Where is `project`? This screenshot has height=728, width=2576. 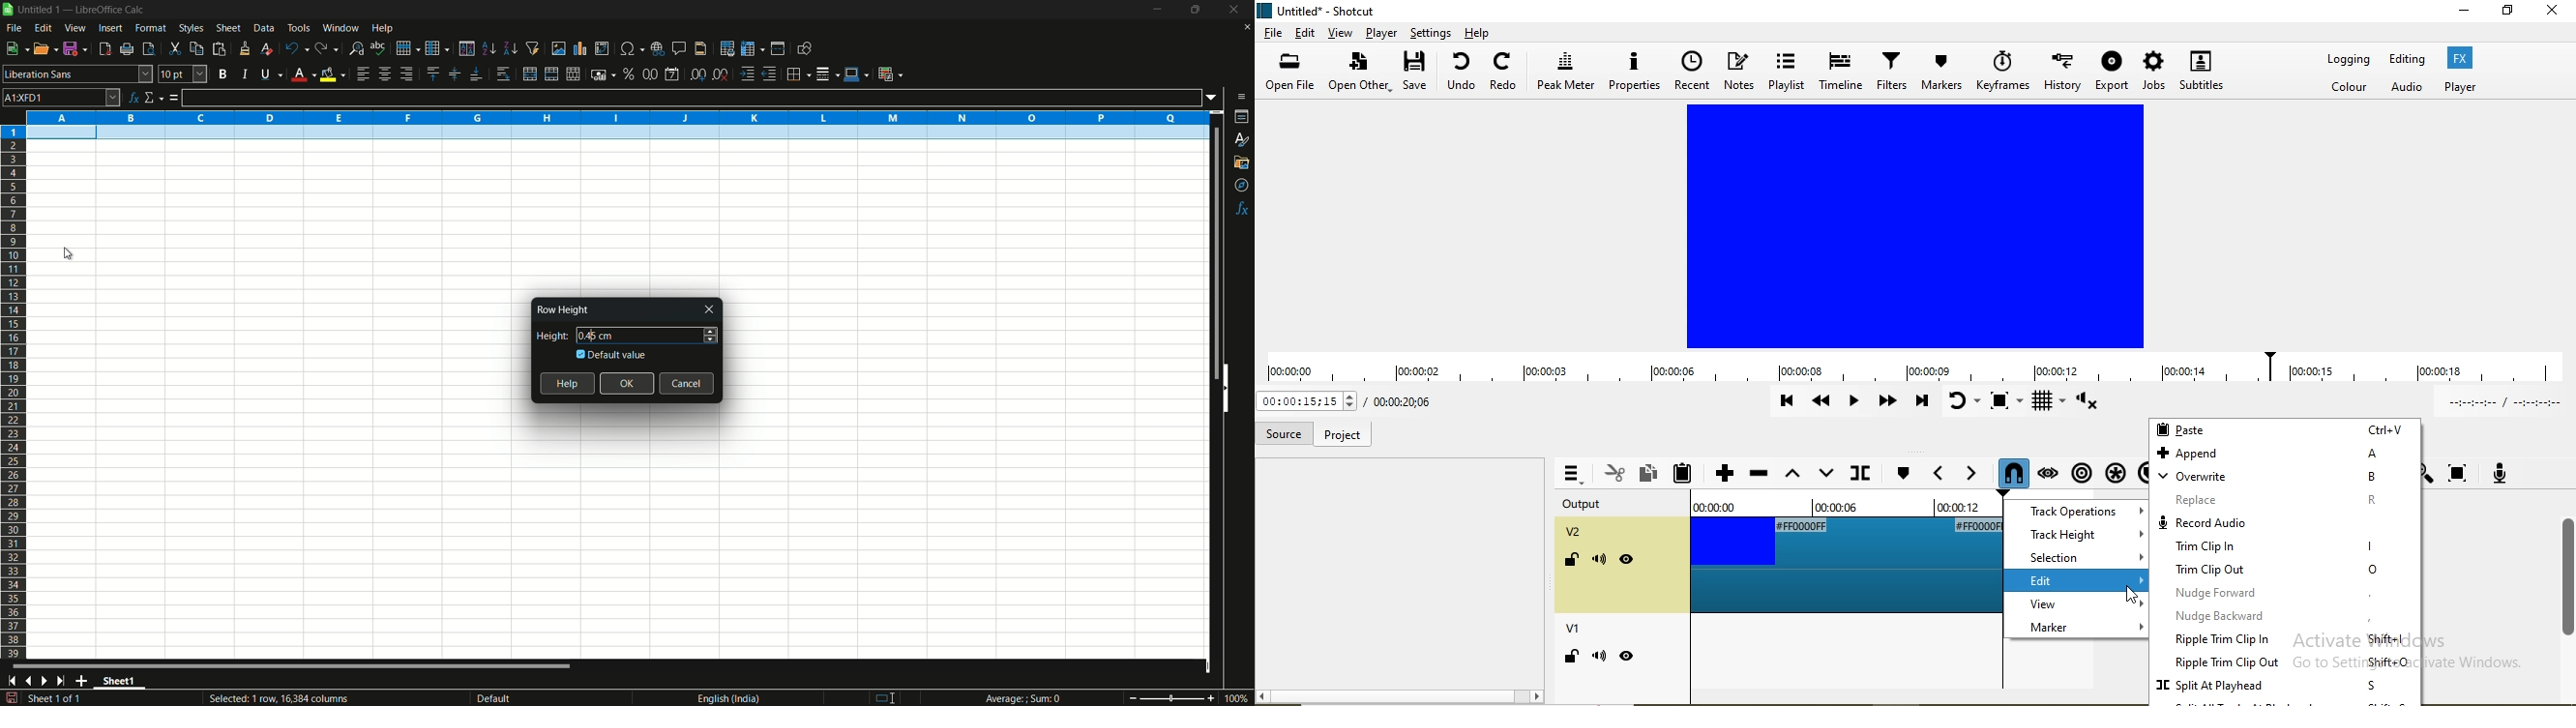
project is located at coordinates (1341, 436).